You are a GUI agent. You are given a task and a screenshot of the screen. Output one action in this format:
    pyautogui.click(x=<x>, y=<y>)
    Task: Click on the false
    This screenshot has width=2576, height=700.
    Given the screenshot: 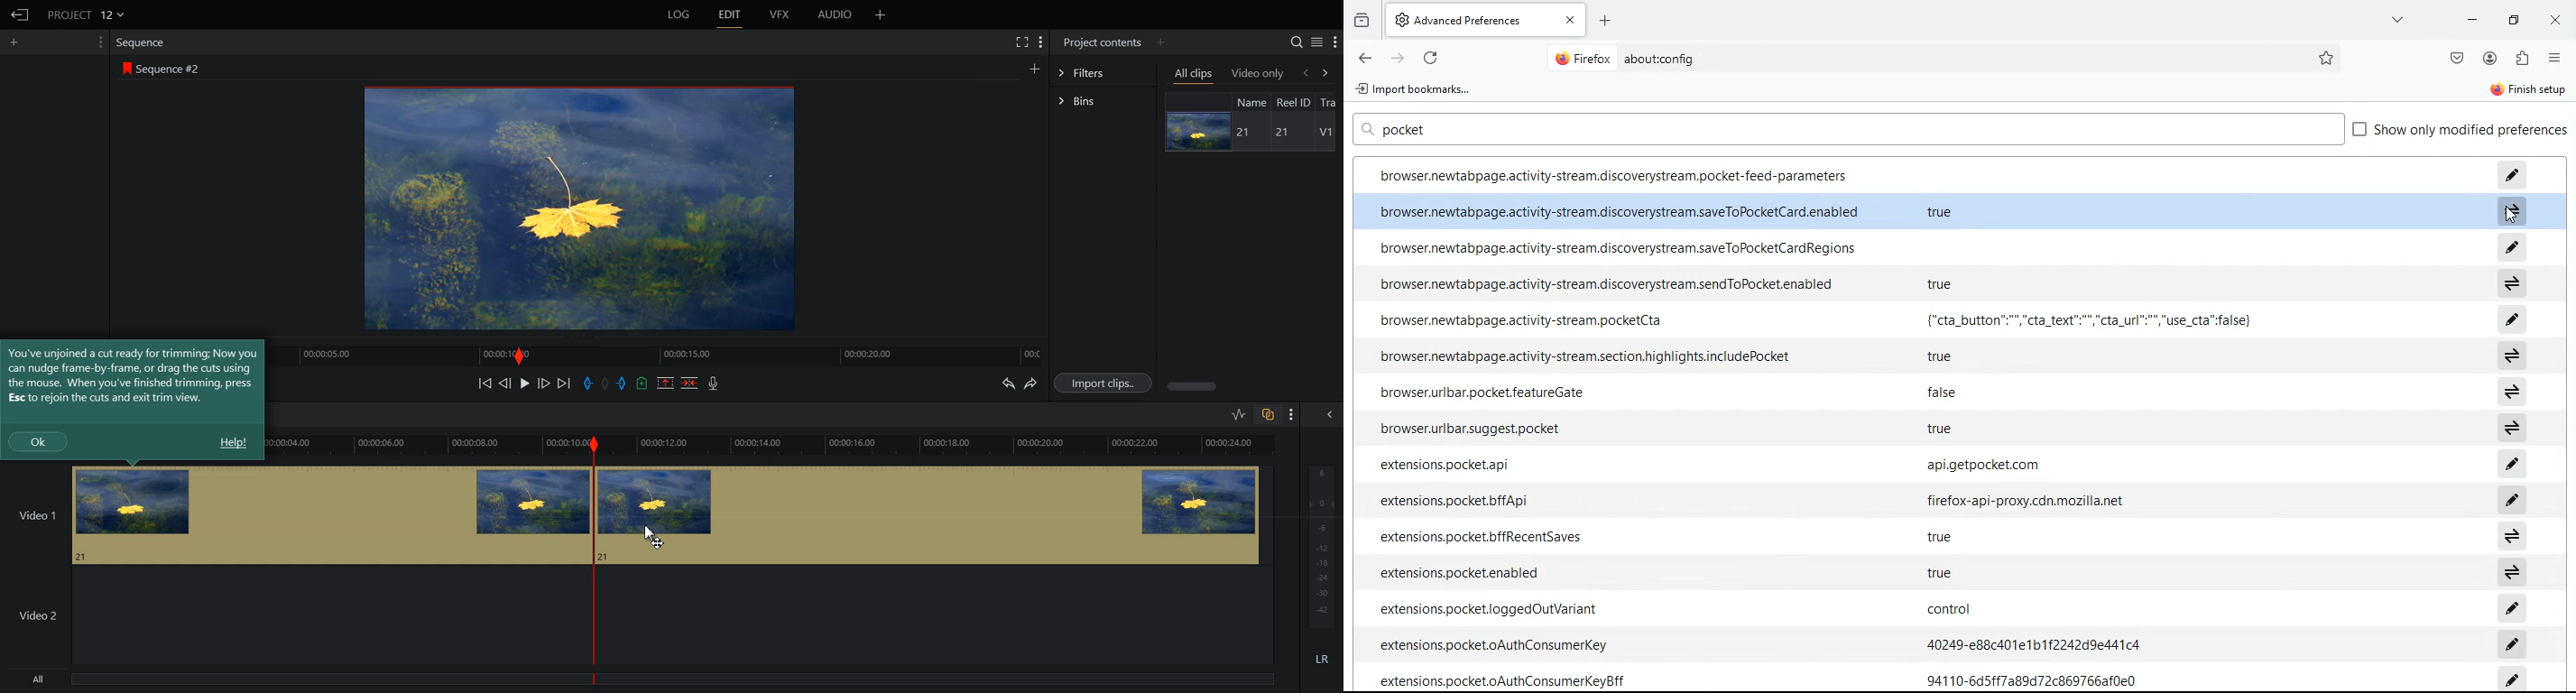 What is the action you would take?
    pyautogui.click(x=1939, y=393)
    